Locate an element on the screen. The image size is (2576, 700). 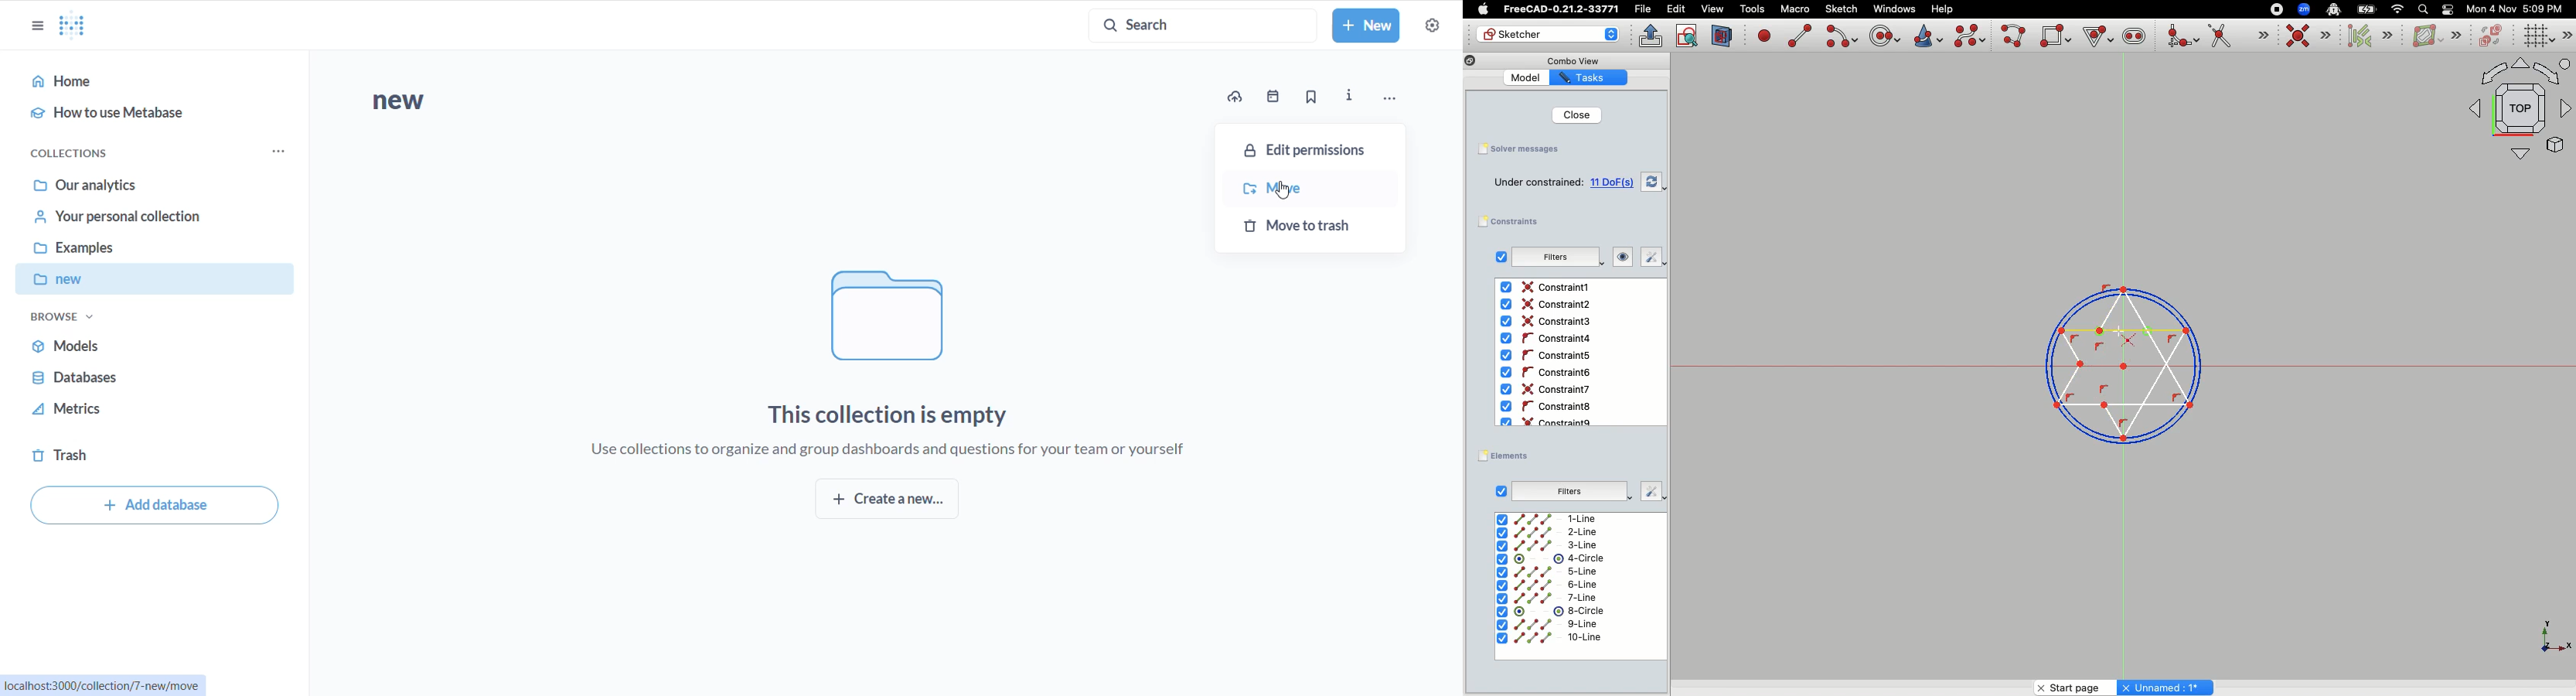
Filters is located at coordinates (1569, 490).